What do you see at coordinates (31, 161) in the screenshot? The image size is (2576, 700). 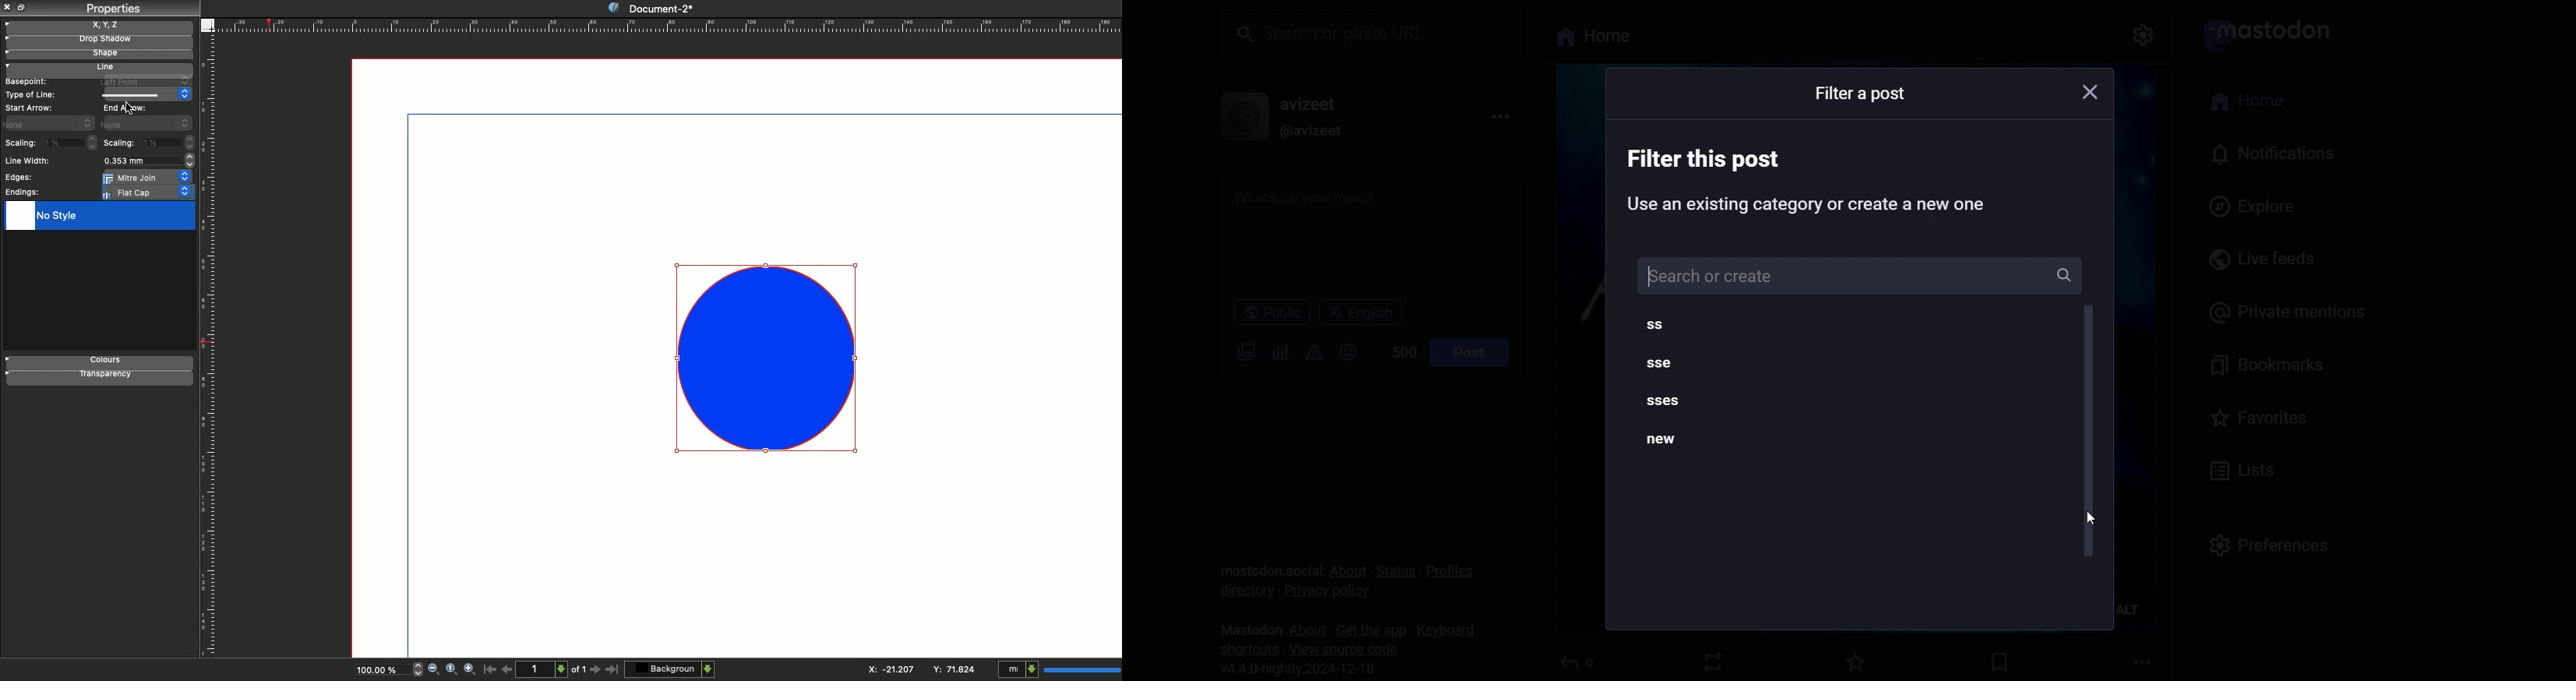 I see `Line width` at bounding box center [31, 161].